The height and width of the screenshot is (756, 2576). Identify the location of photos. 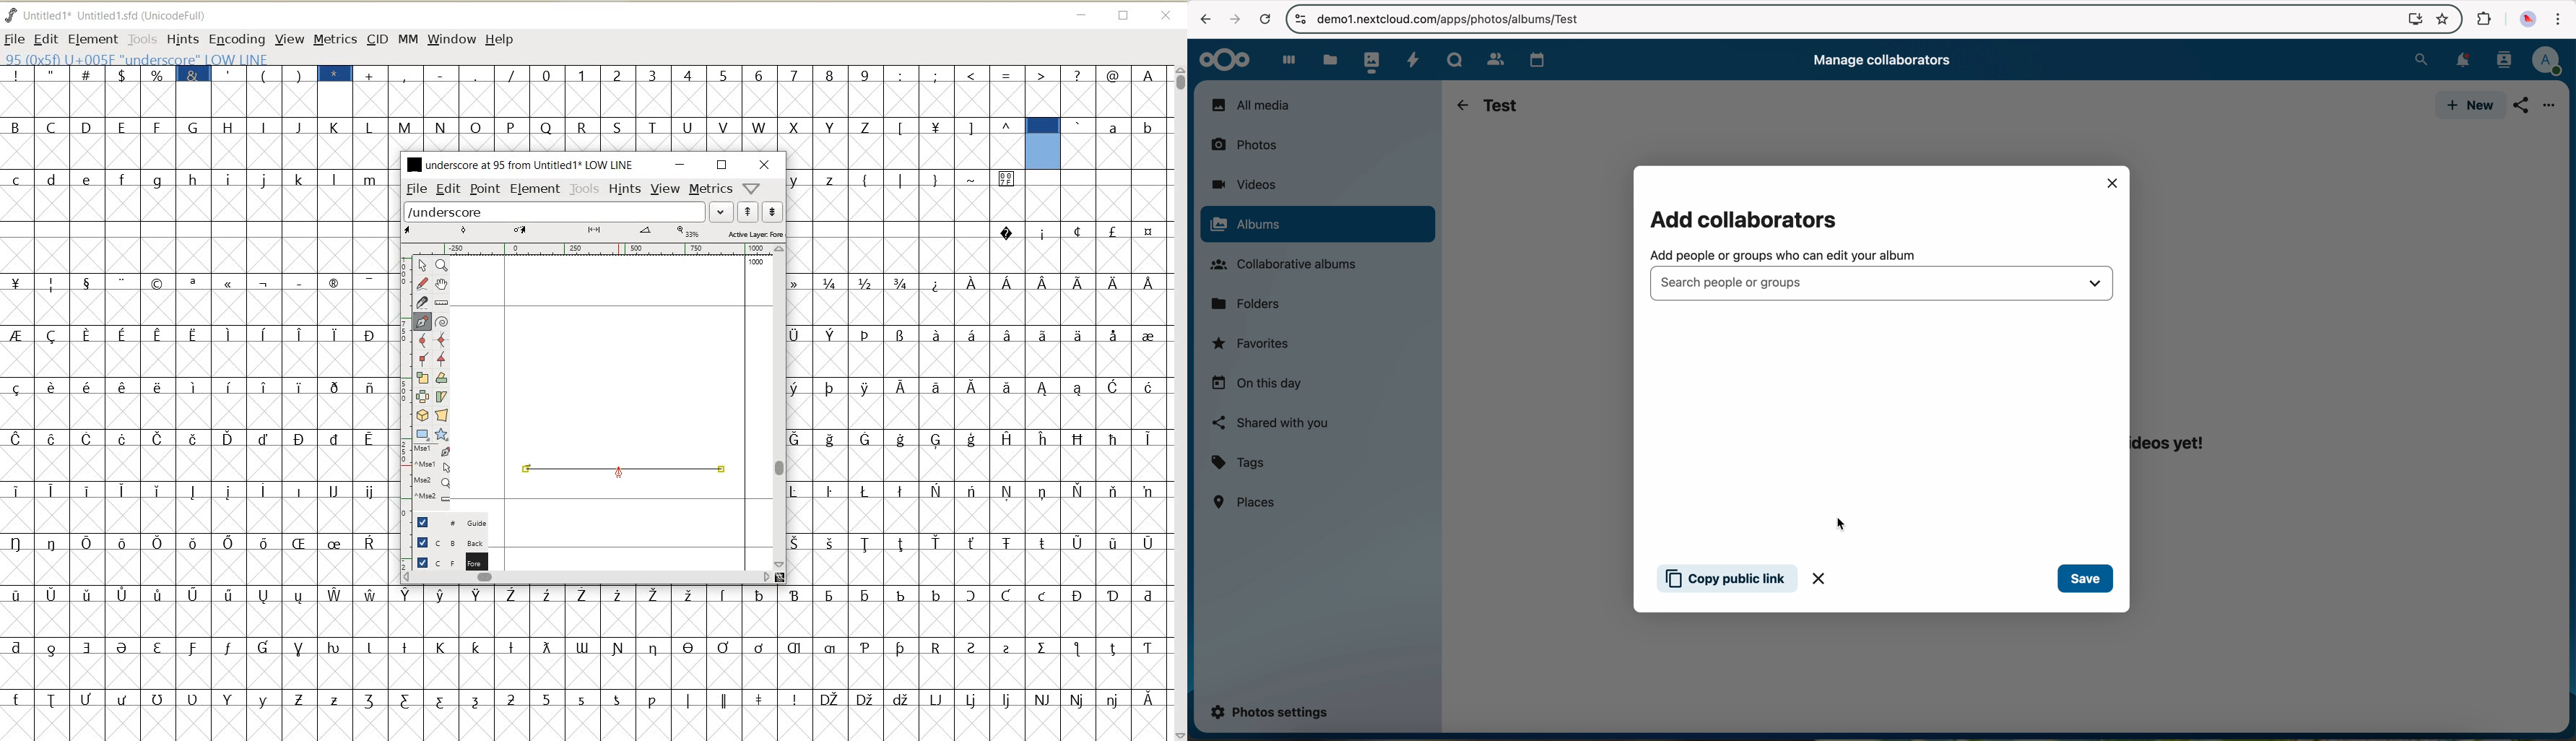
(1369, 59).